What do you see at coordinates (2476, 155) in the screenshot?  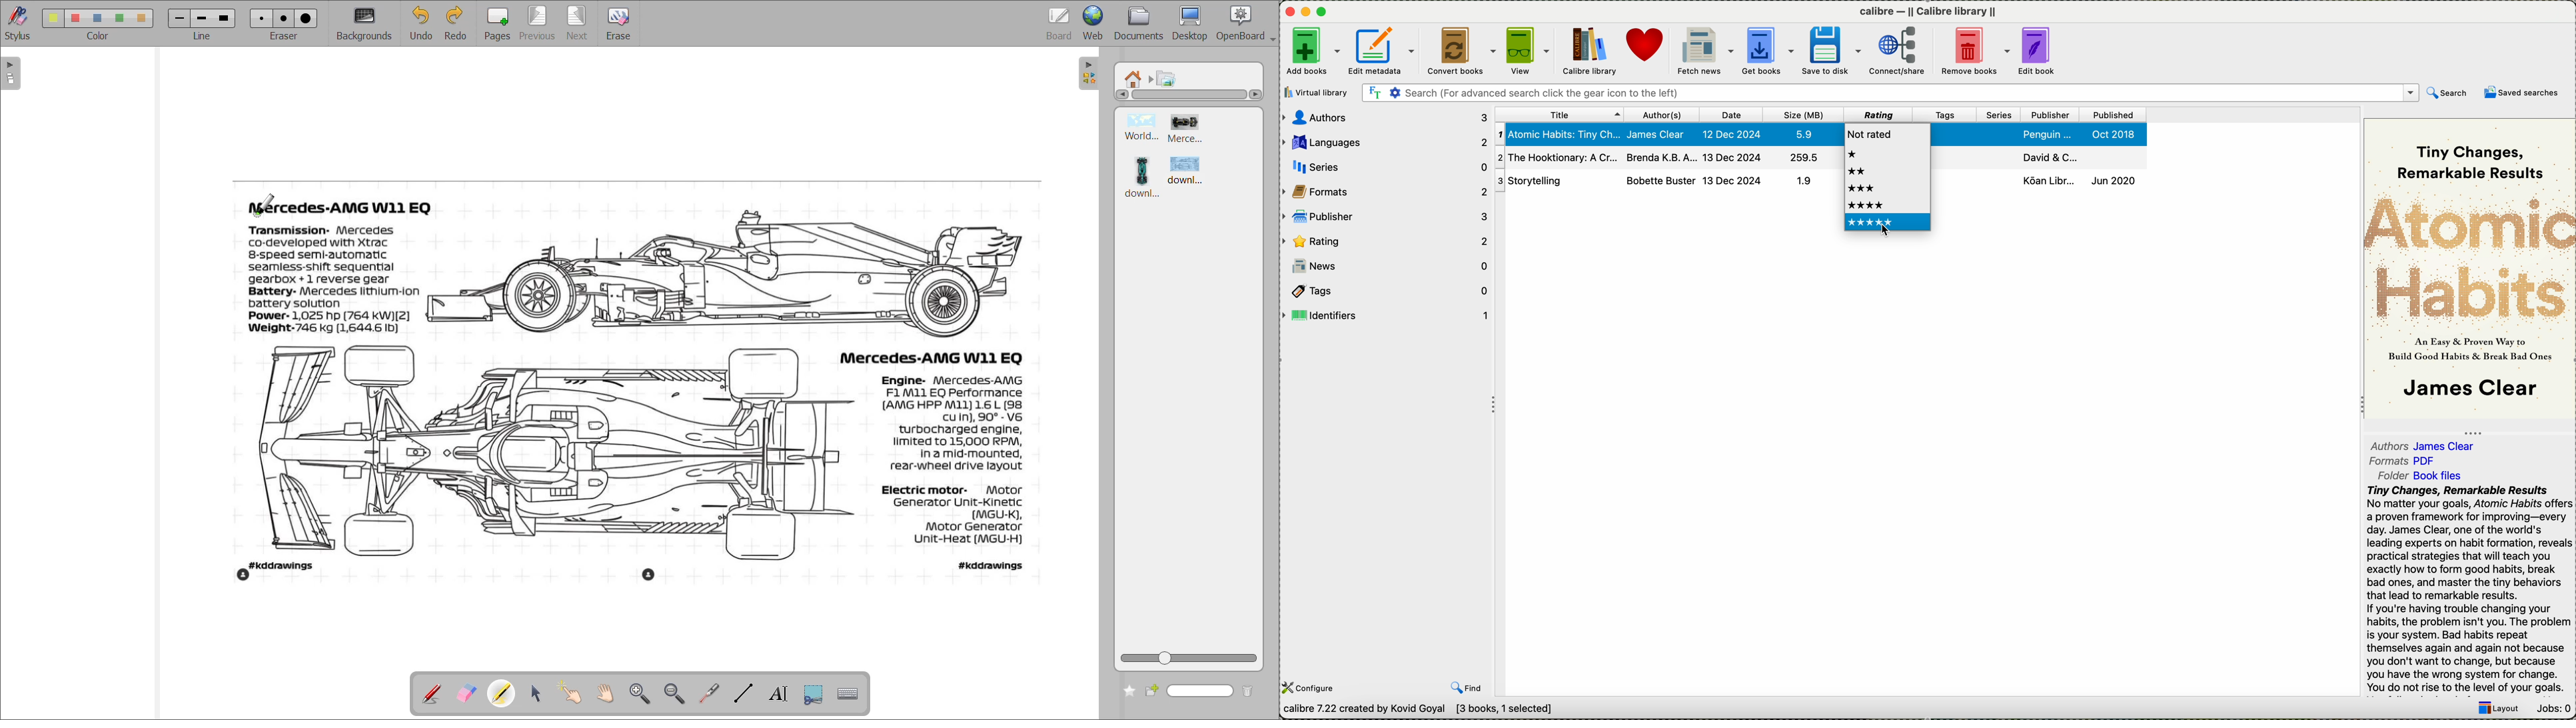 I see `Tiny Changes, Remarkable Results` at bounding box center [2476, 155].